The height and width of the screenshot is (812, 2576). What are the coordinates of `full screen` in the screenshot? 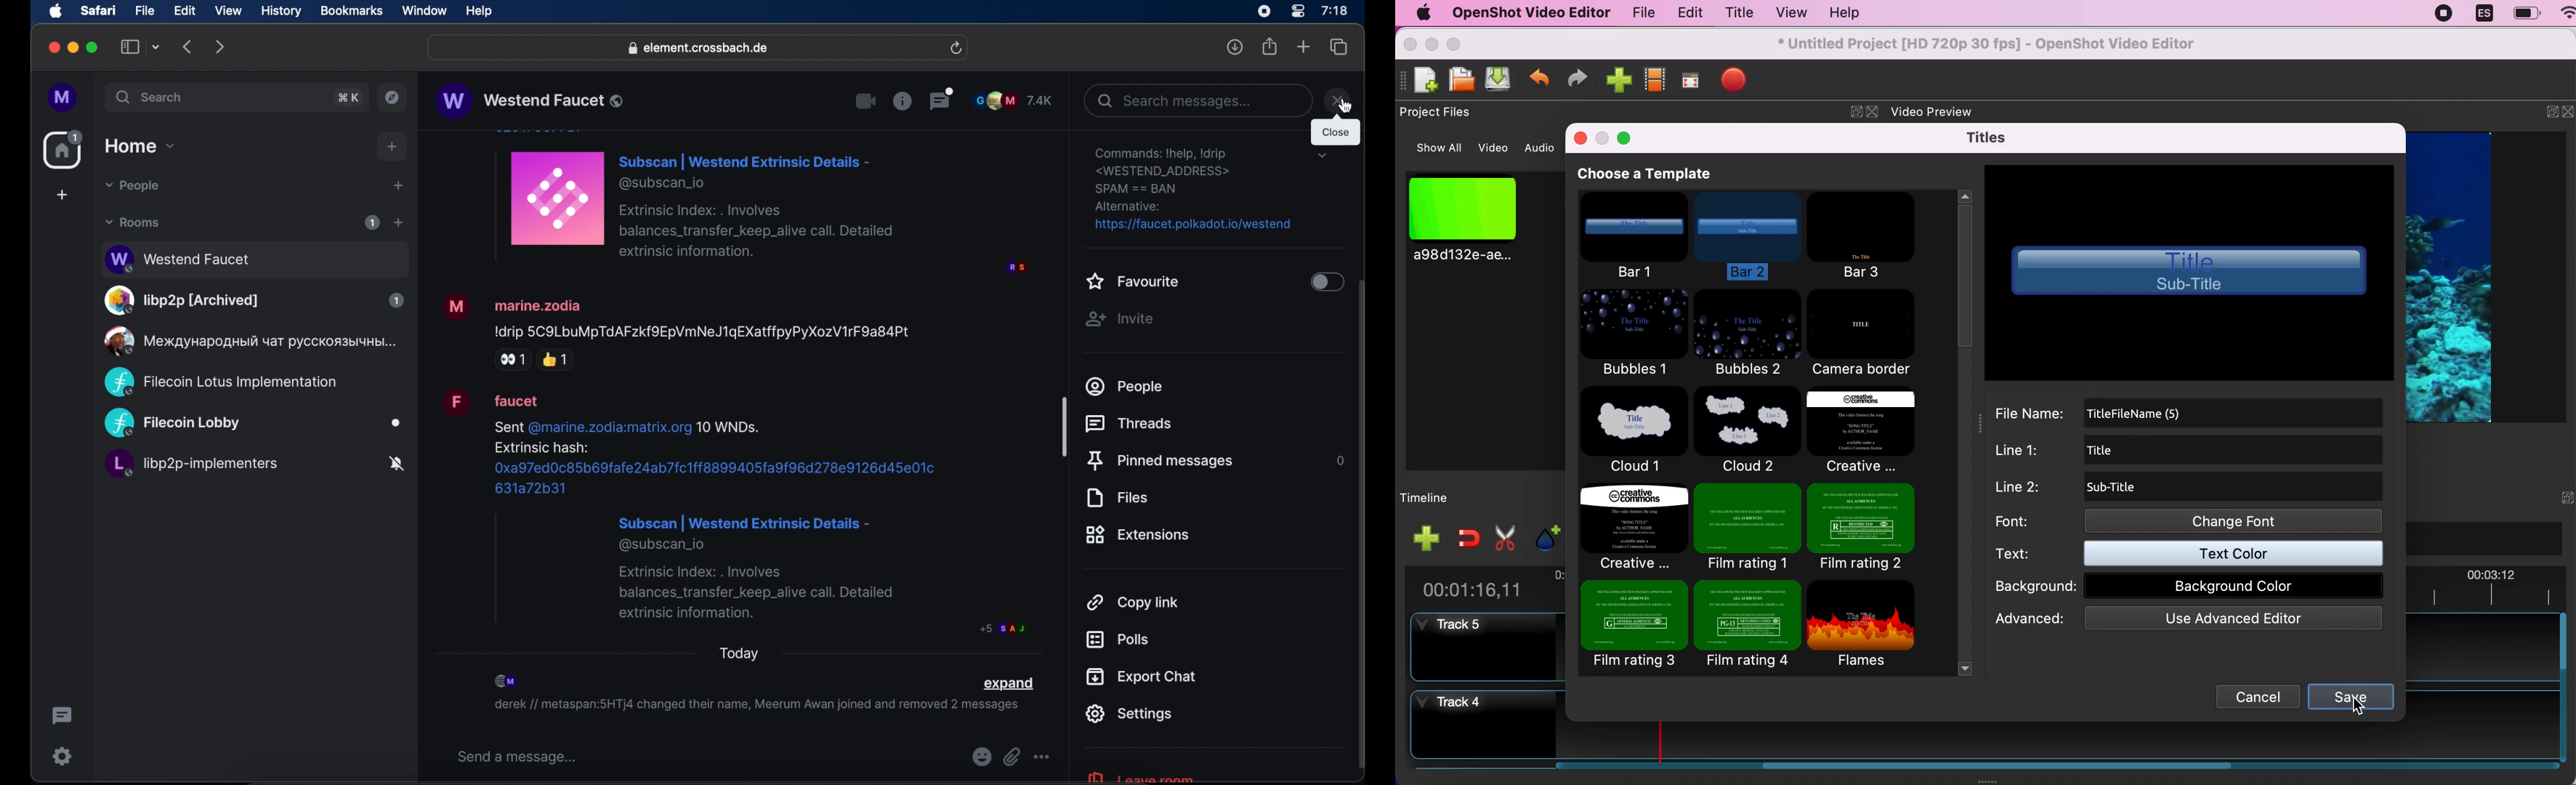 It's located at (1693, 78).